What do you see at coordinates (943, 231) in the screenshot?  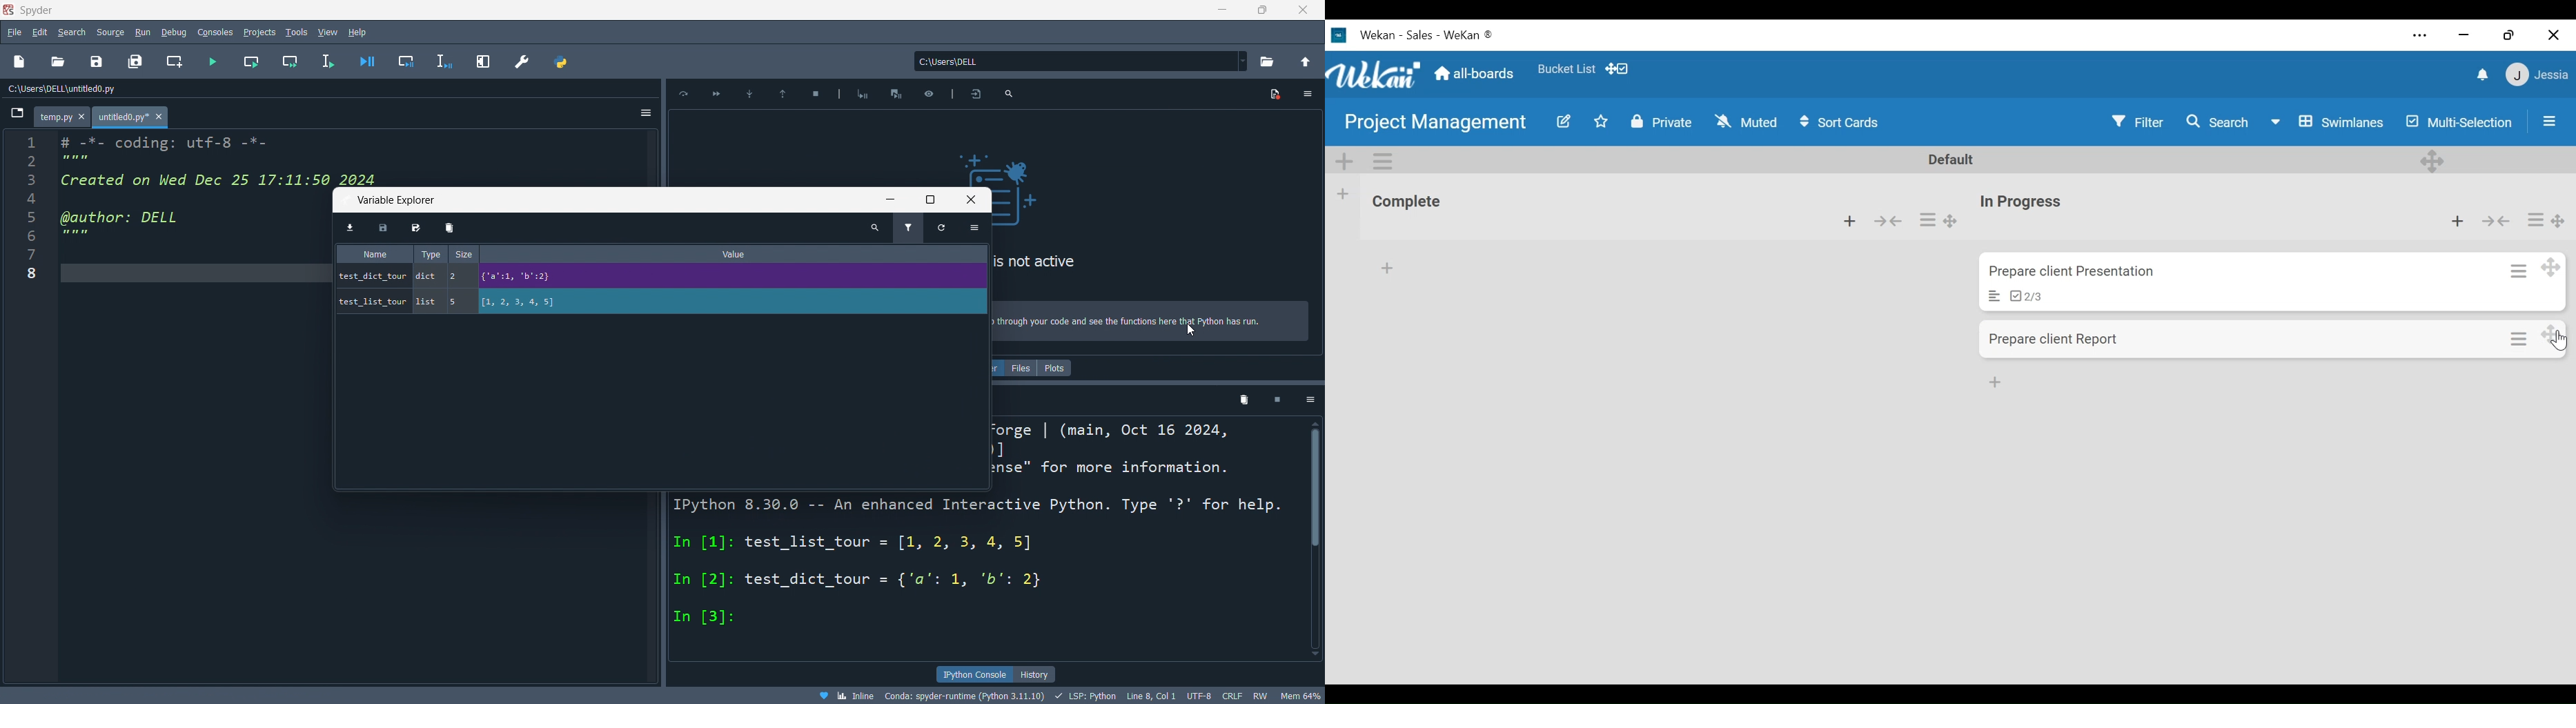 I see `refresh` at bounding box center [943, 231].